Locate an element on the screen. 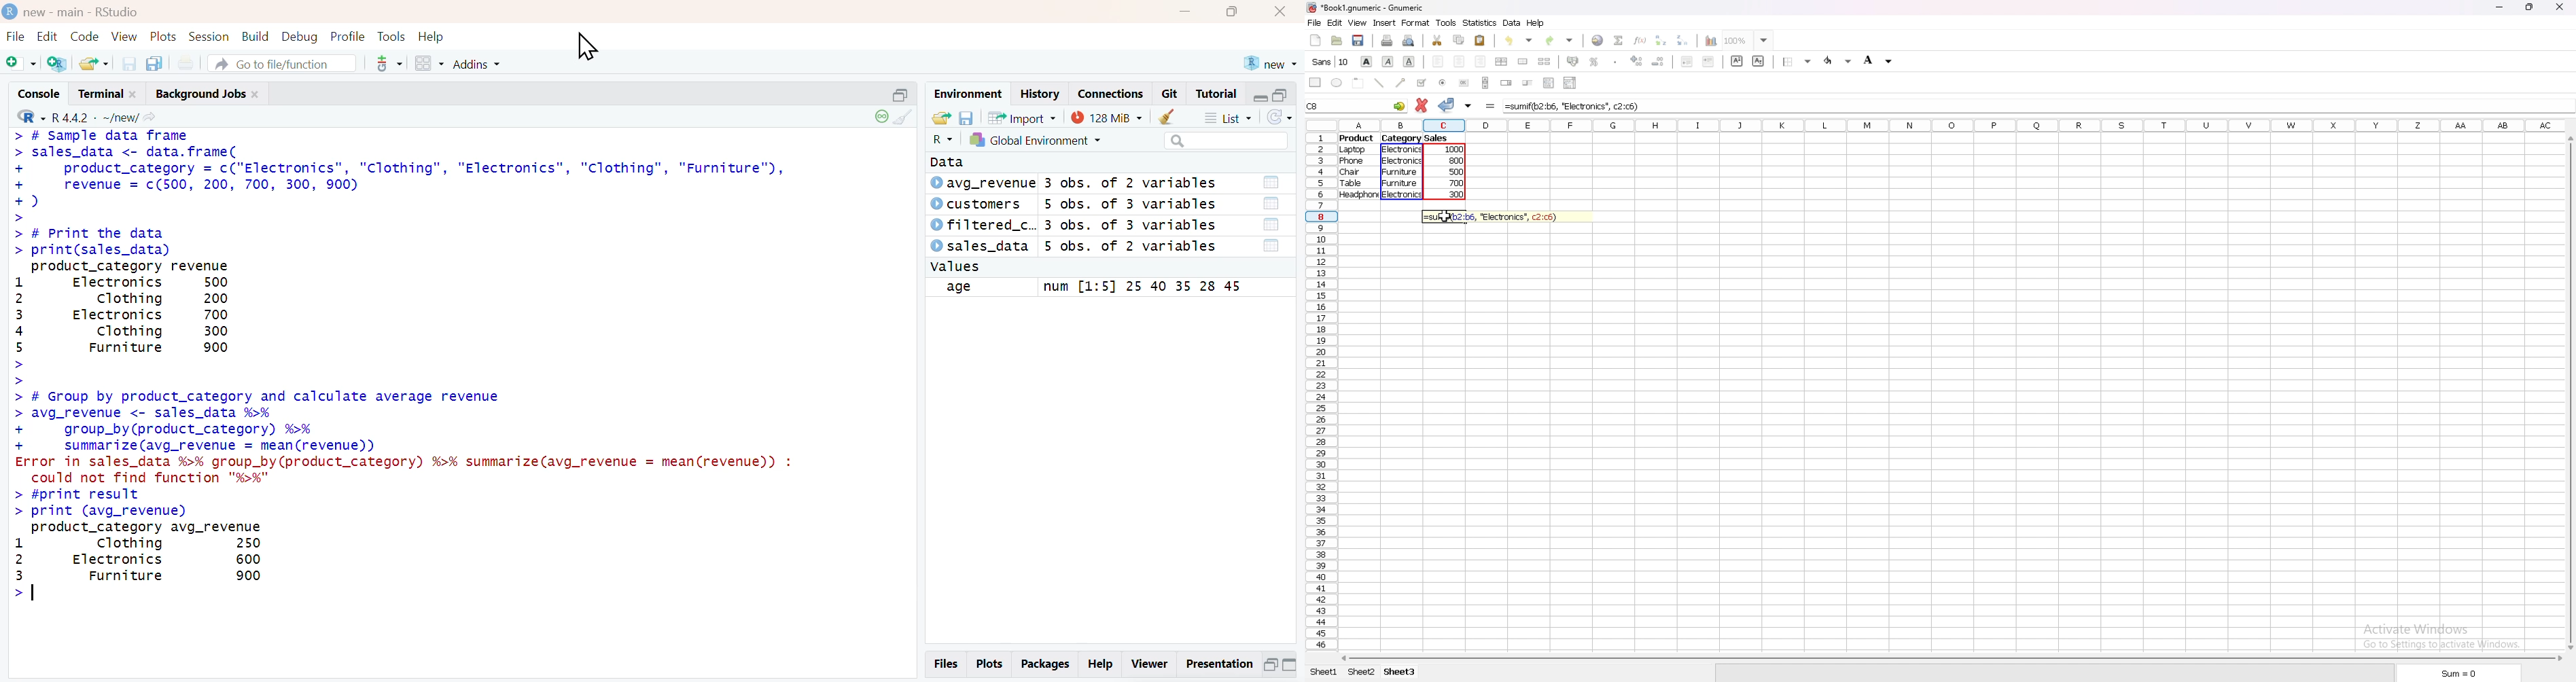 The width and height of the screenshot is (2576, 700). 700 is located at coordinates (1459, 184).